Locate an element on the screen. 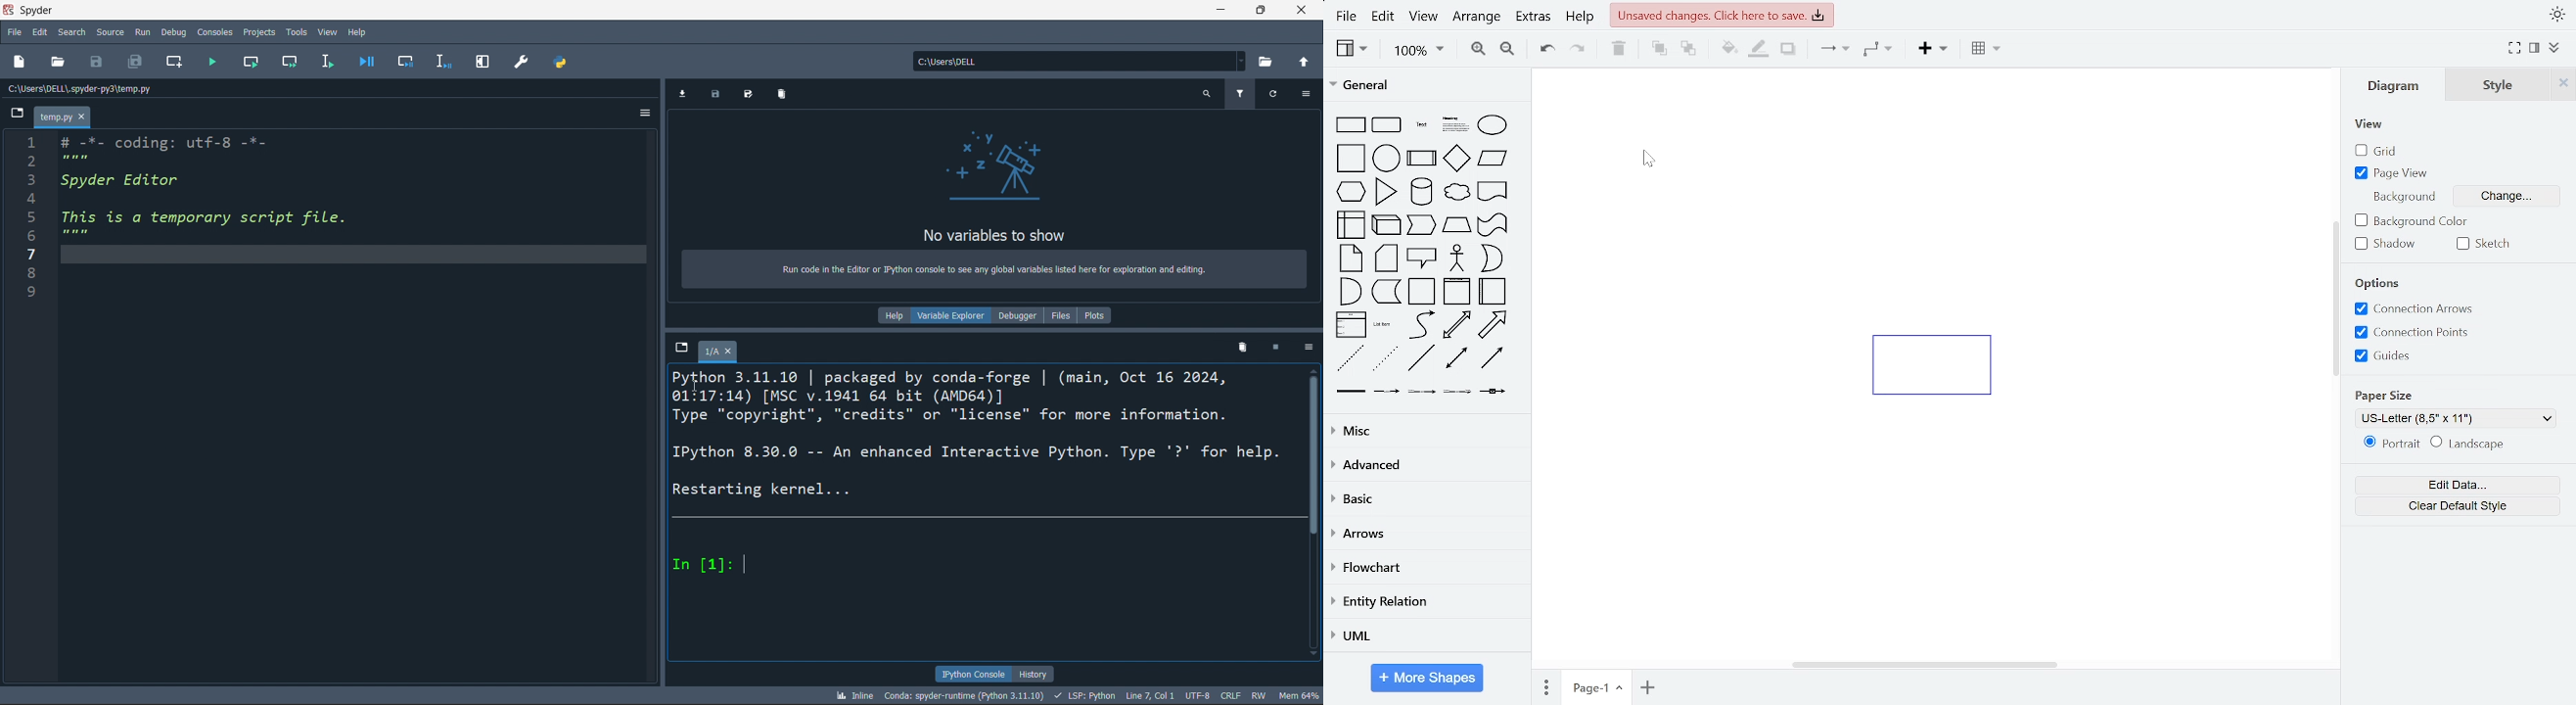 This screenshot has height=728, width=2576. help is located at coordinates (894, 315).